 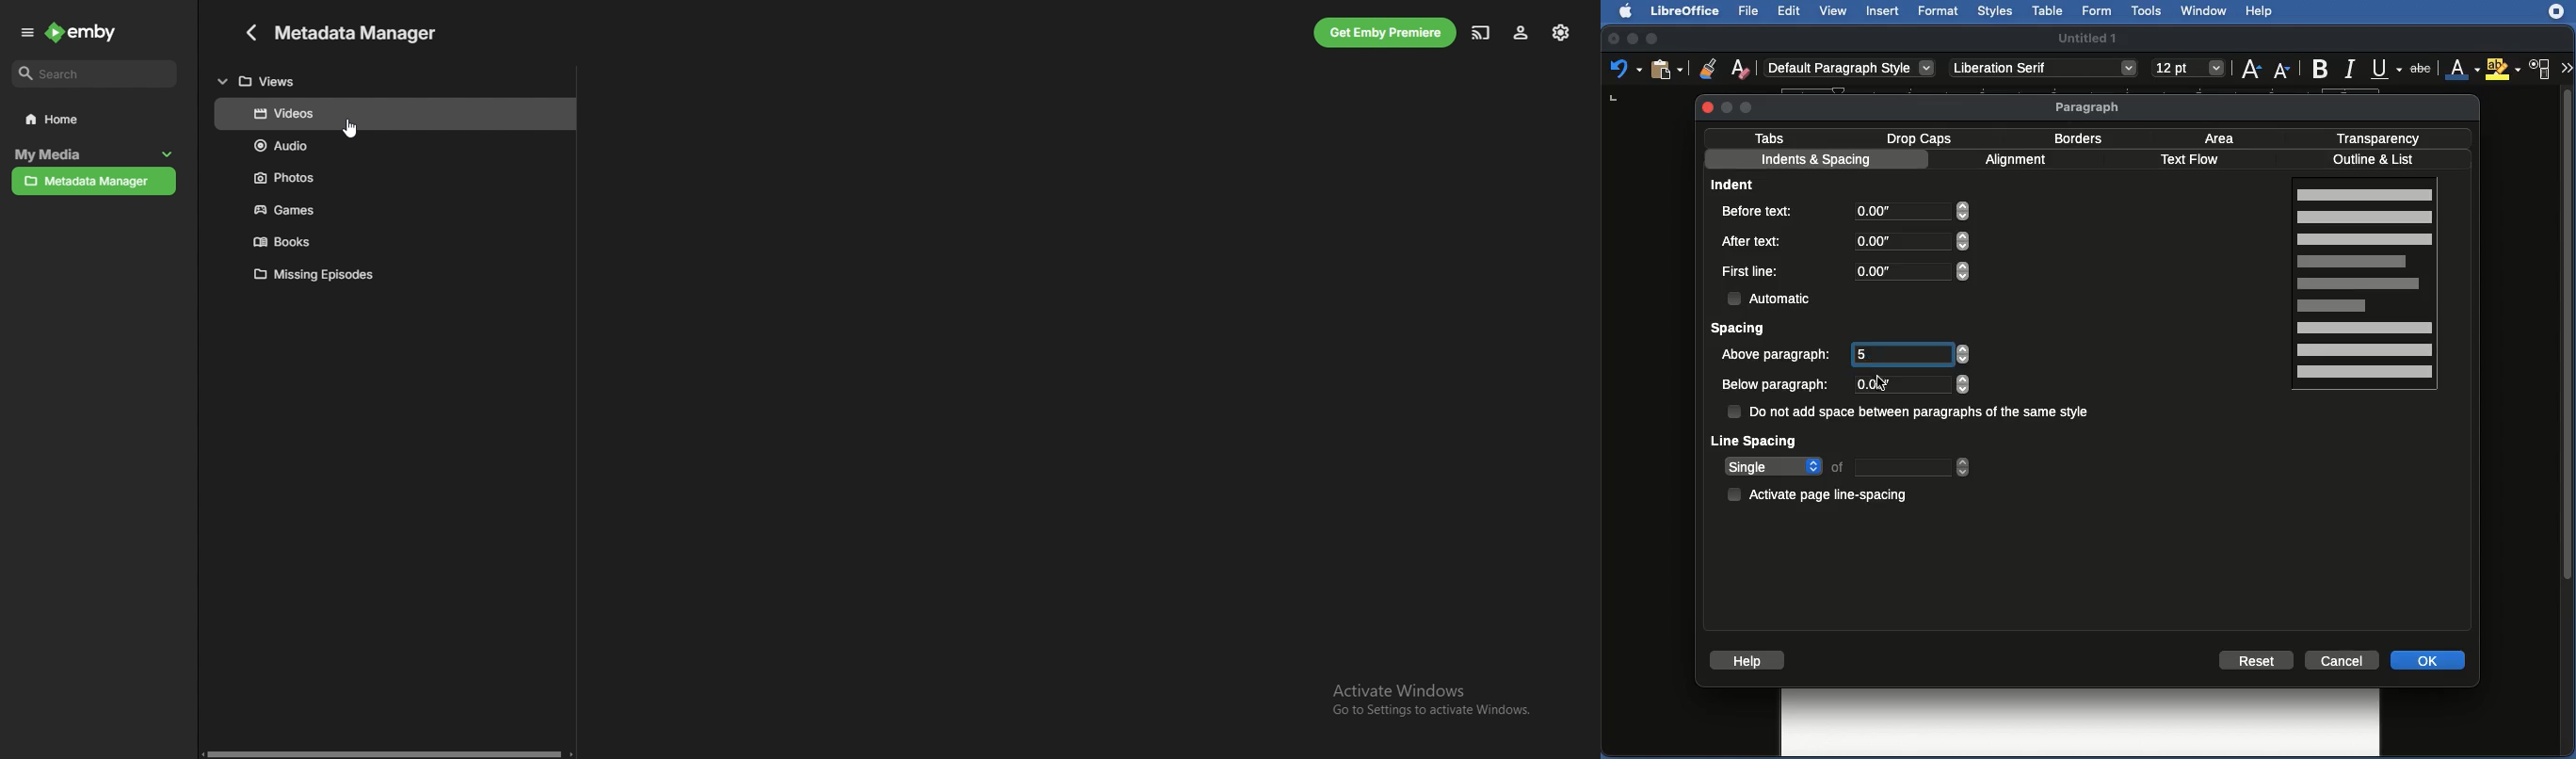 What do you see at coordinates (1741, 68) in the screenshot?
I see `Clear ` at bounding box center [1741, 68].